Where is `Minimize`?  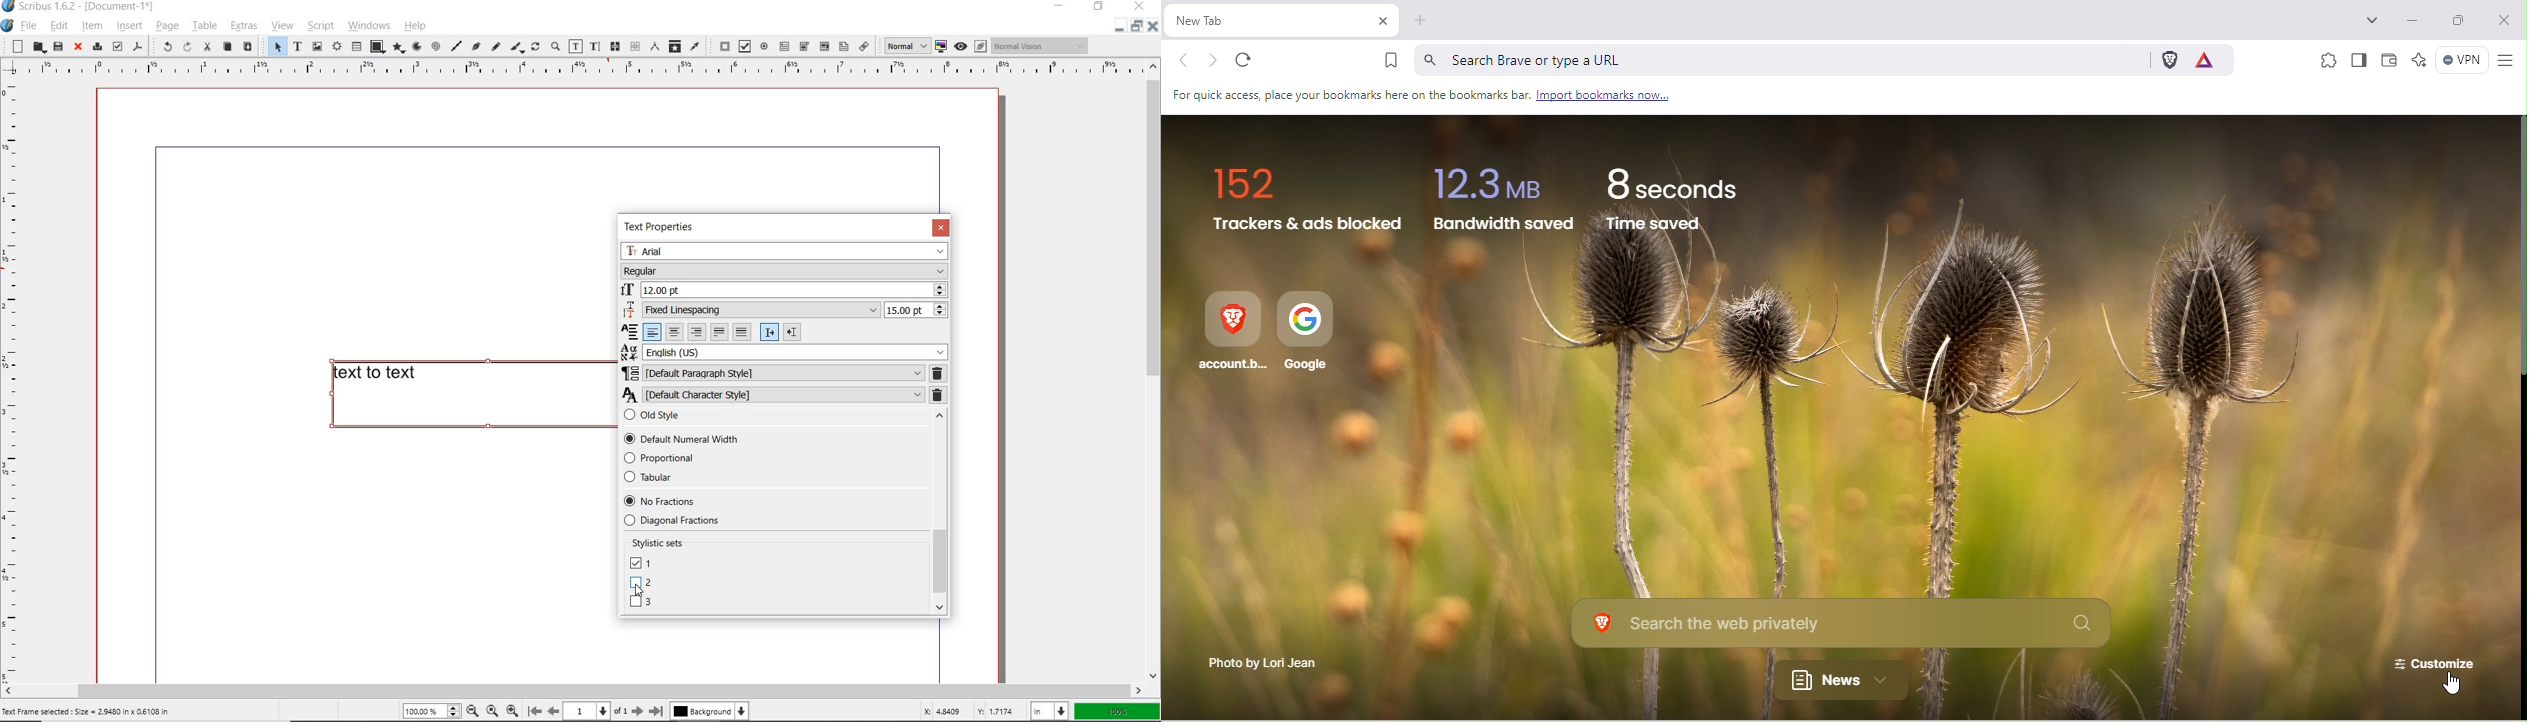
Minimize is located at coordinates (1136, 27).